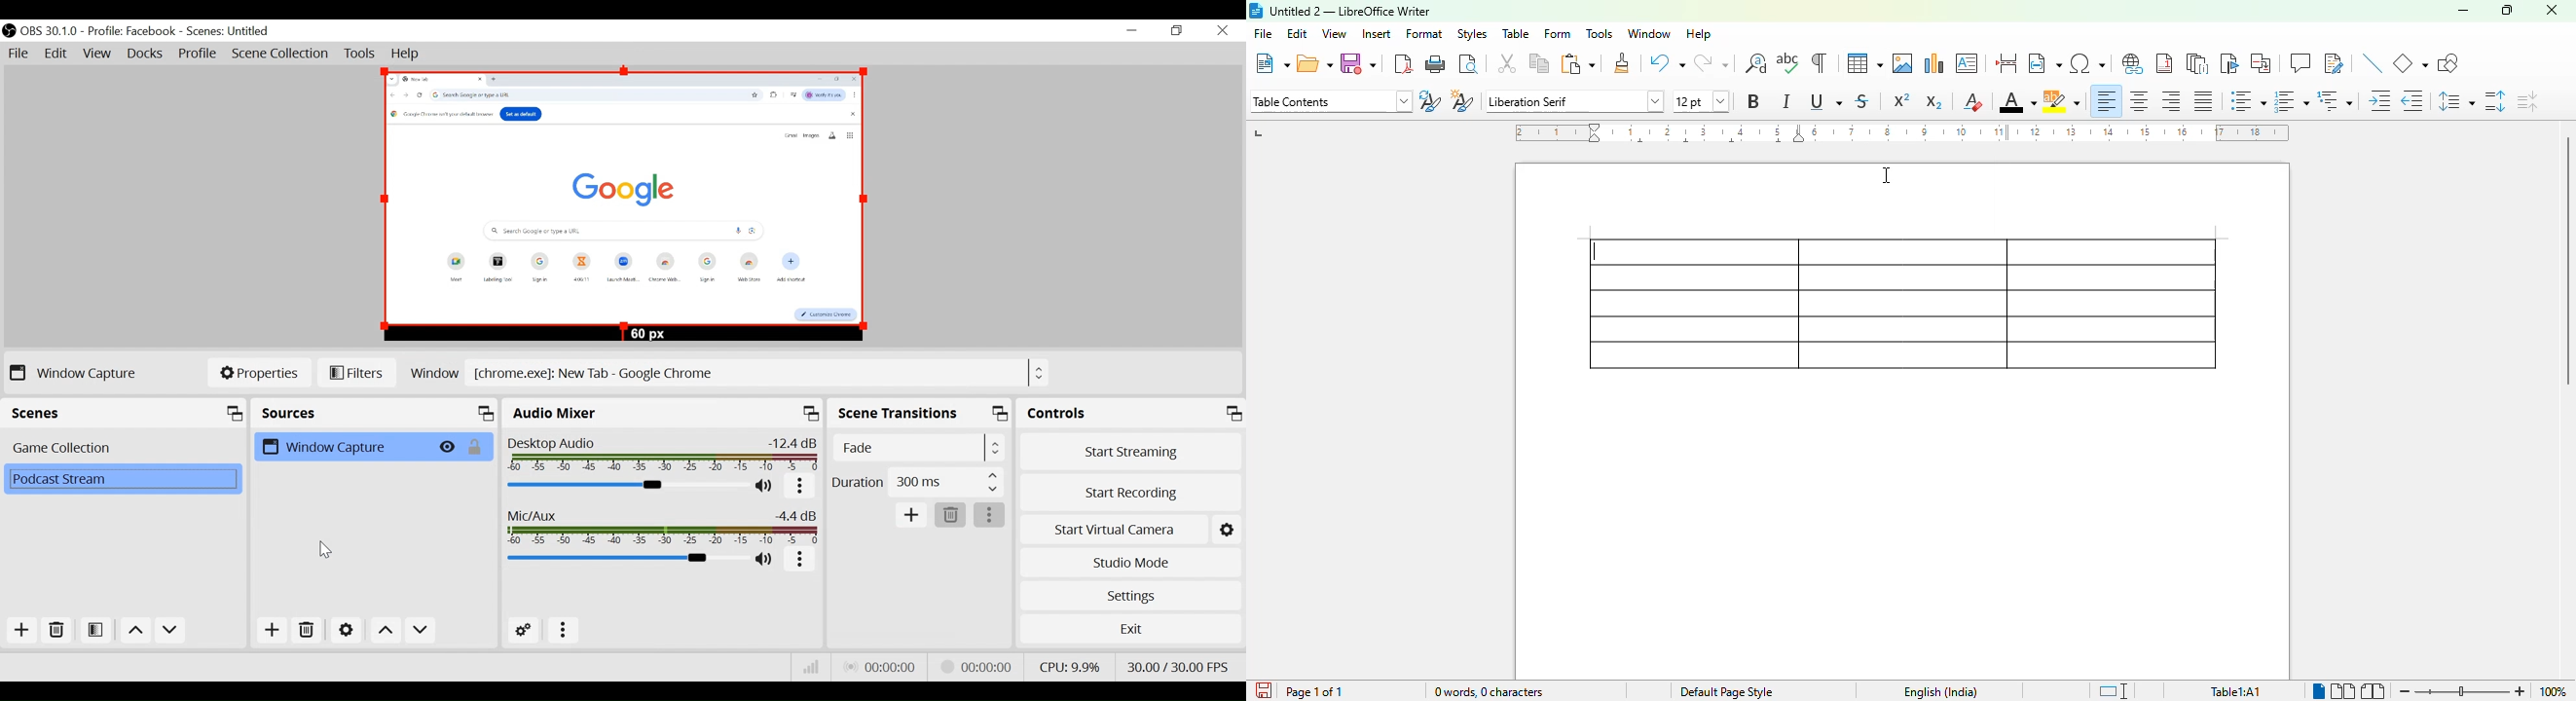 This screenshot has width=2576, height=728. I want to click on Live Status, so click(879, 667).